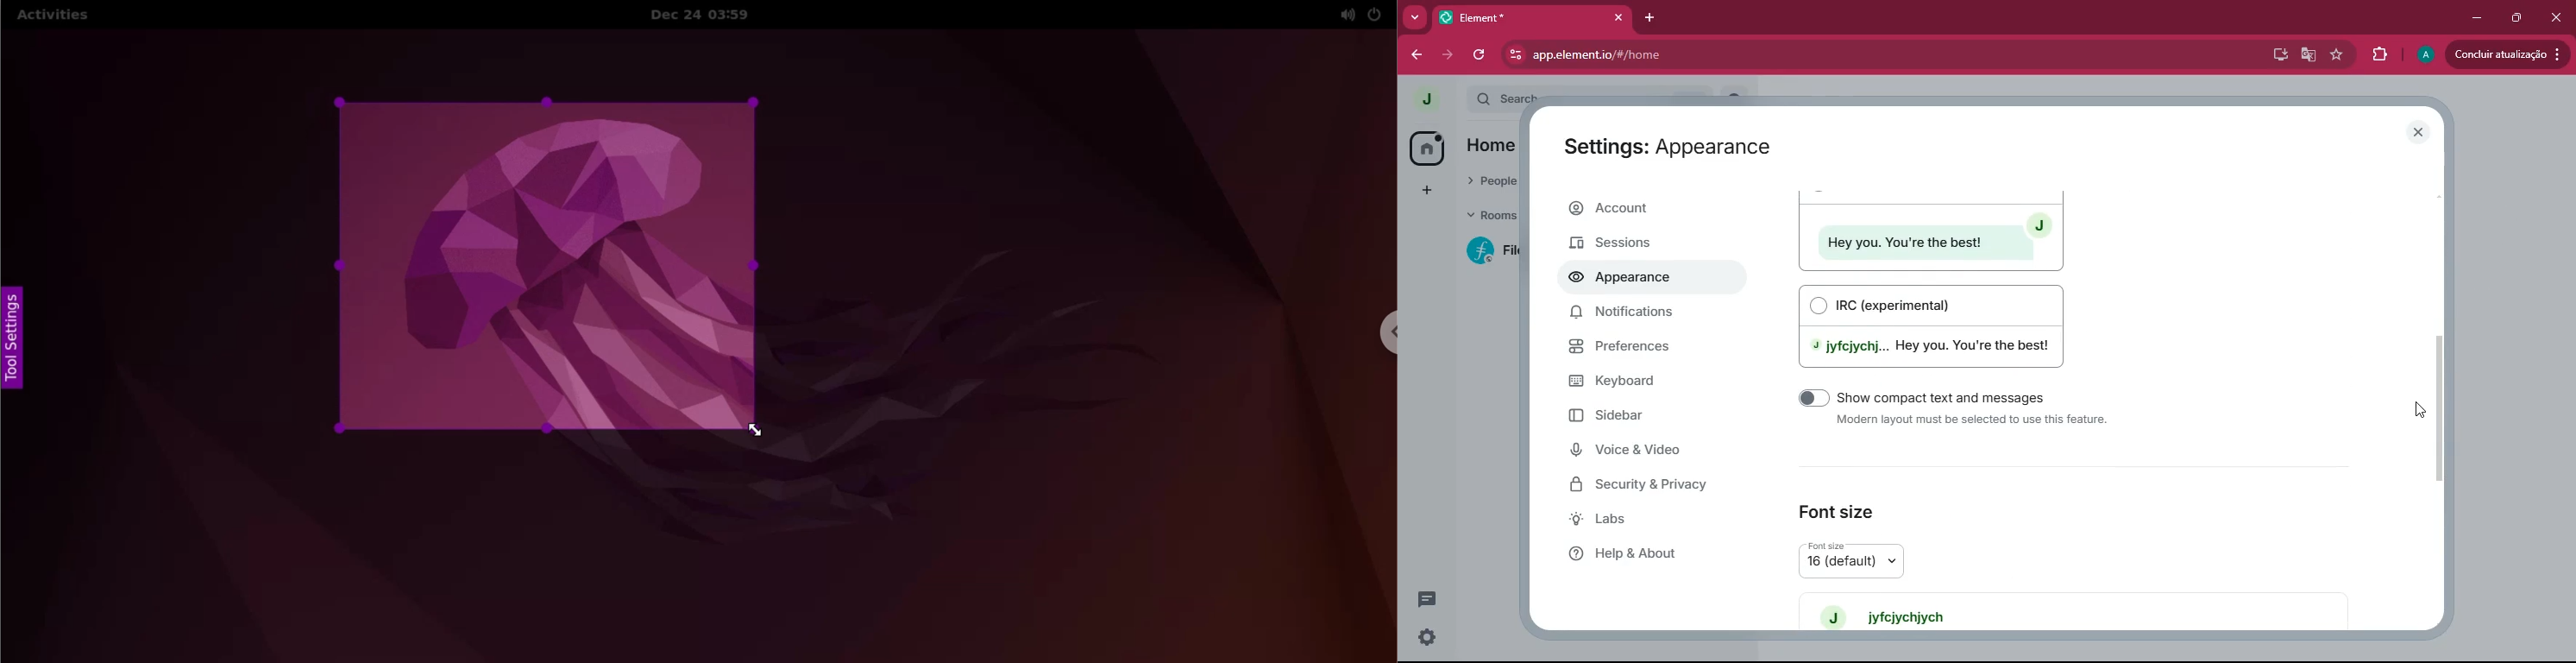 This screenshot has height=672, width=2576. What do you see at coordinates (1870, 559) in the screenshot?
I see `font size` at bounding box center [1870, 559].